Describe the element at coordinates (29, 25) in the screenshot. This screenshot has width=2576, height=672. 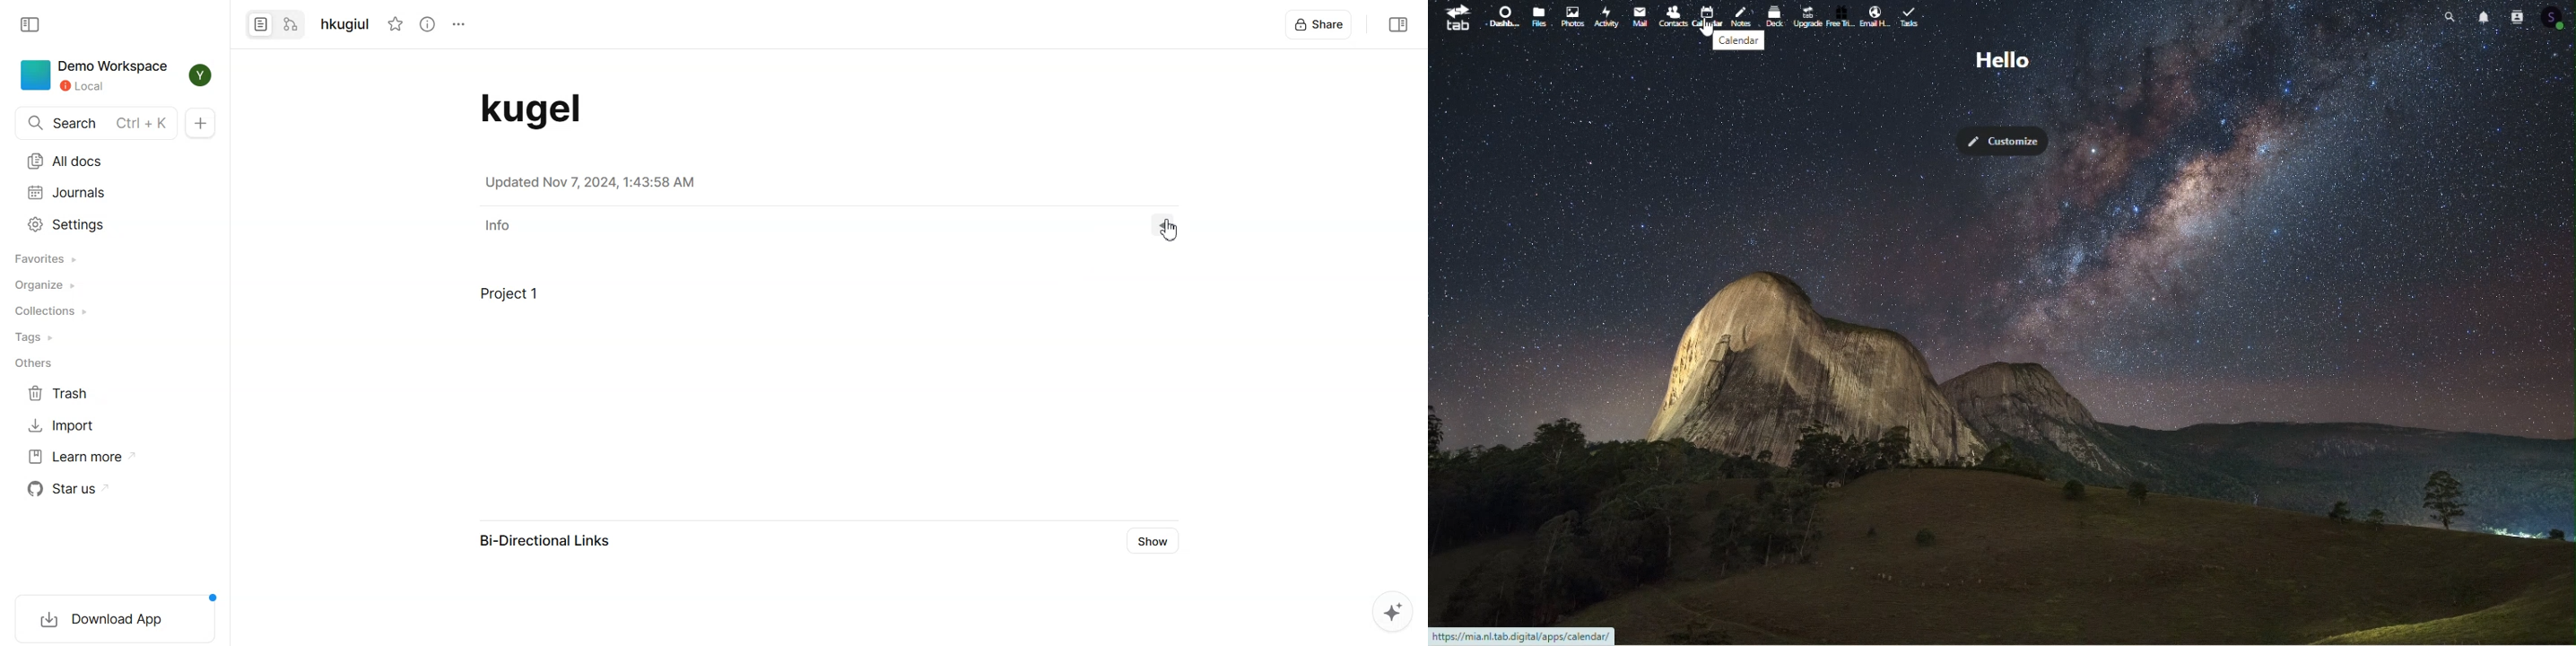
I see `Collapse sidebar` at that location.